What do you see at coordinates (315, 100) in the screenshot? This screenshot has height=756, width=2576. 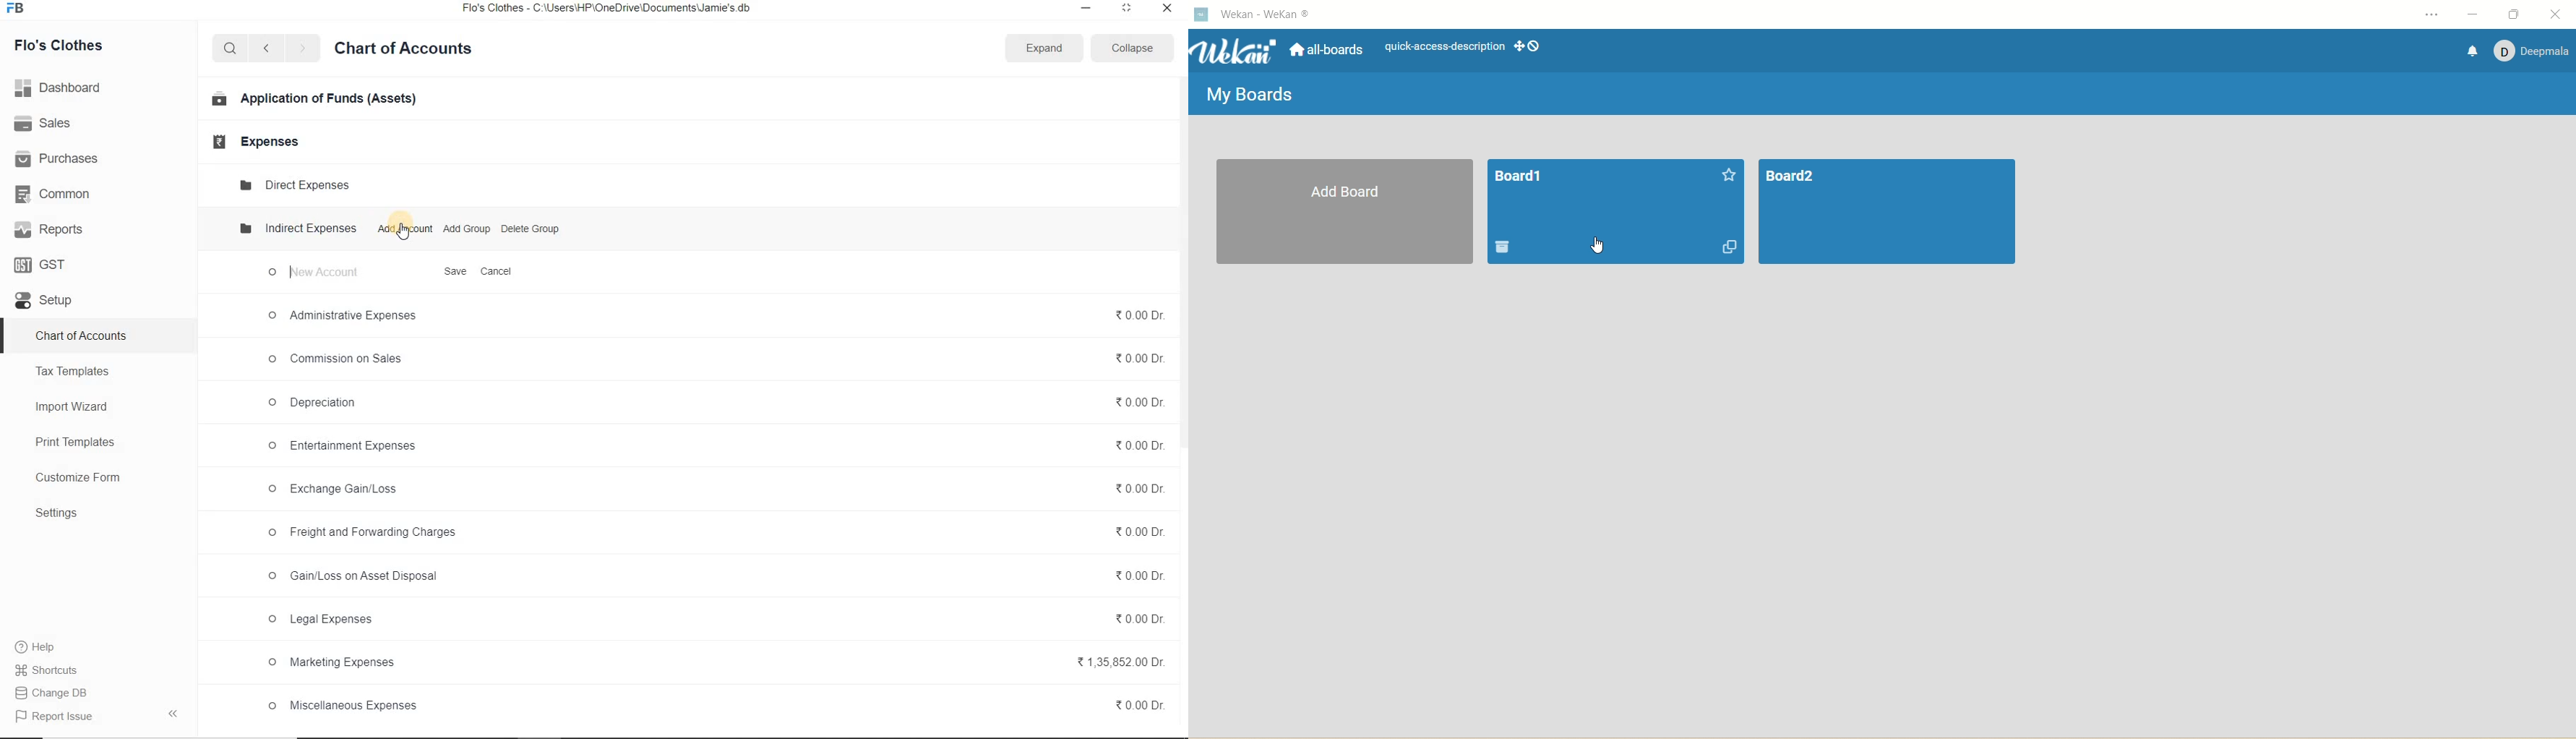 I see `Application of Funds (Assets)` at bounding box center [315, 100].